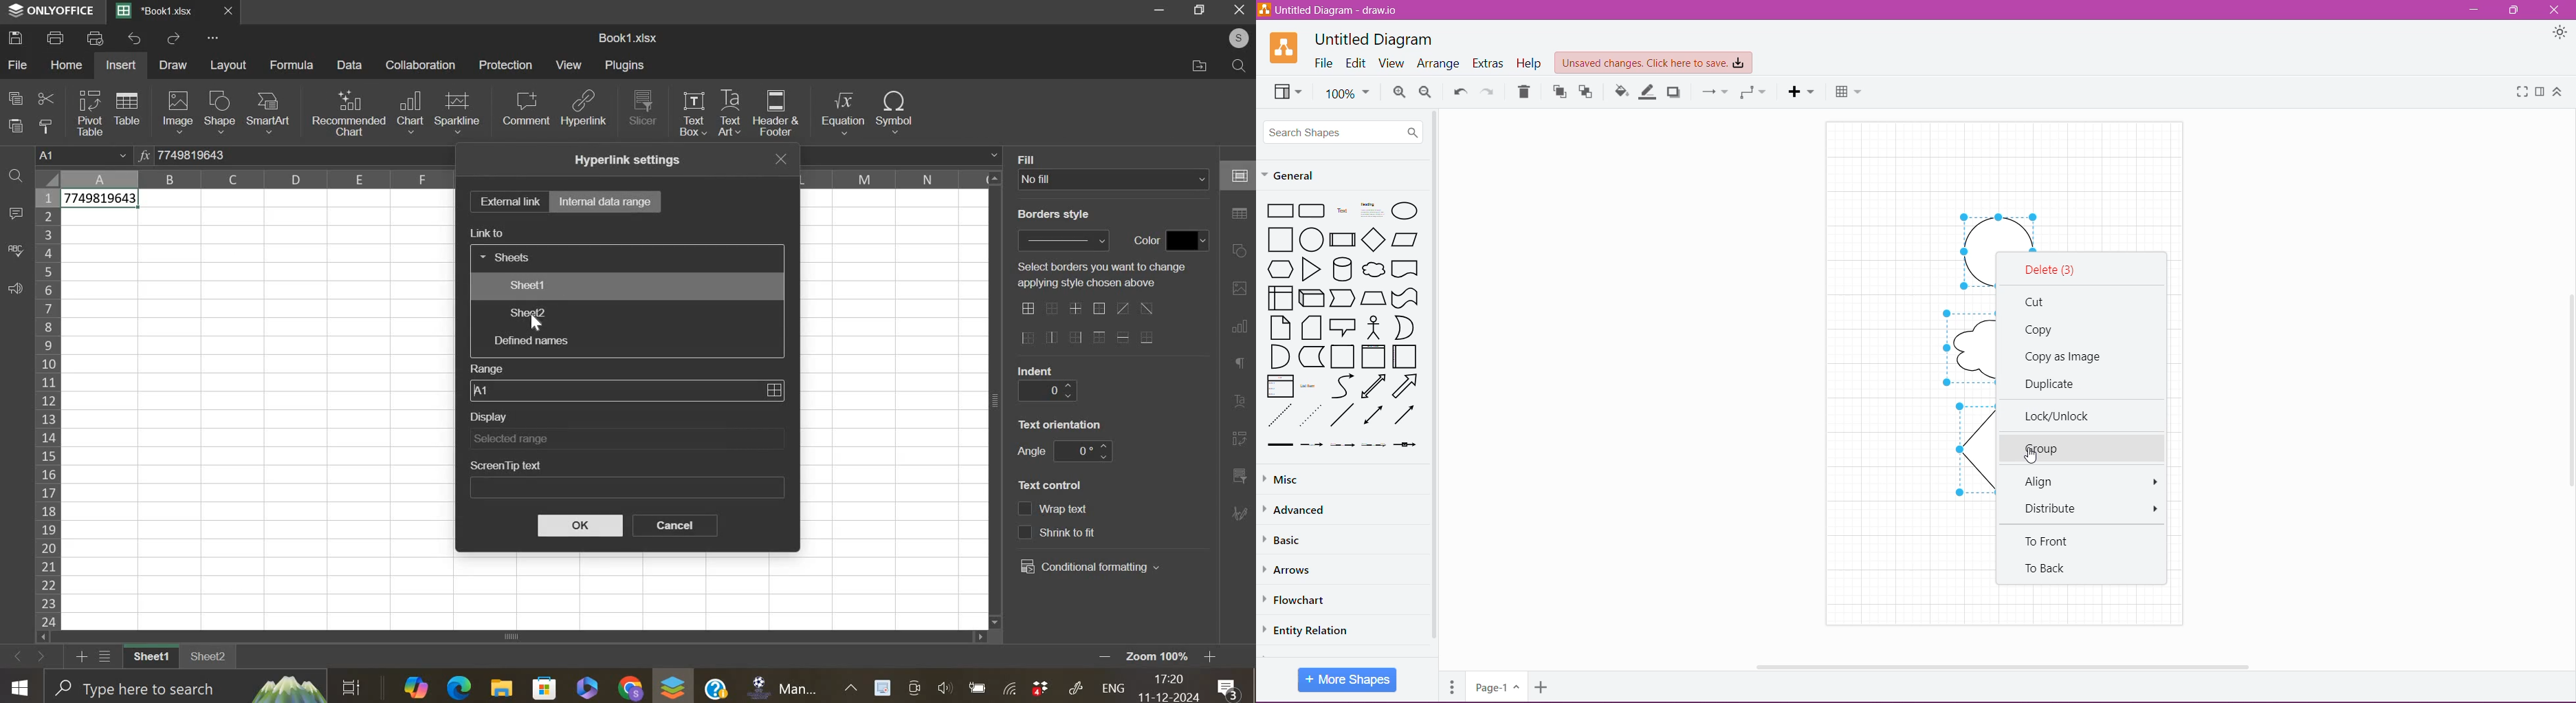  What do you see at coordinates (1091, 567) in the screenshot?
I see `conditional formatting` at bounding box center [1091, 567].